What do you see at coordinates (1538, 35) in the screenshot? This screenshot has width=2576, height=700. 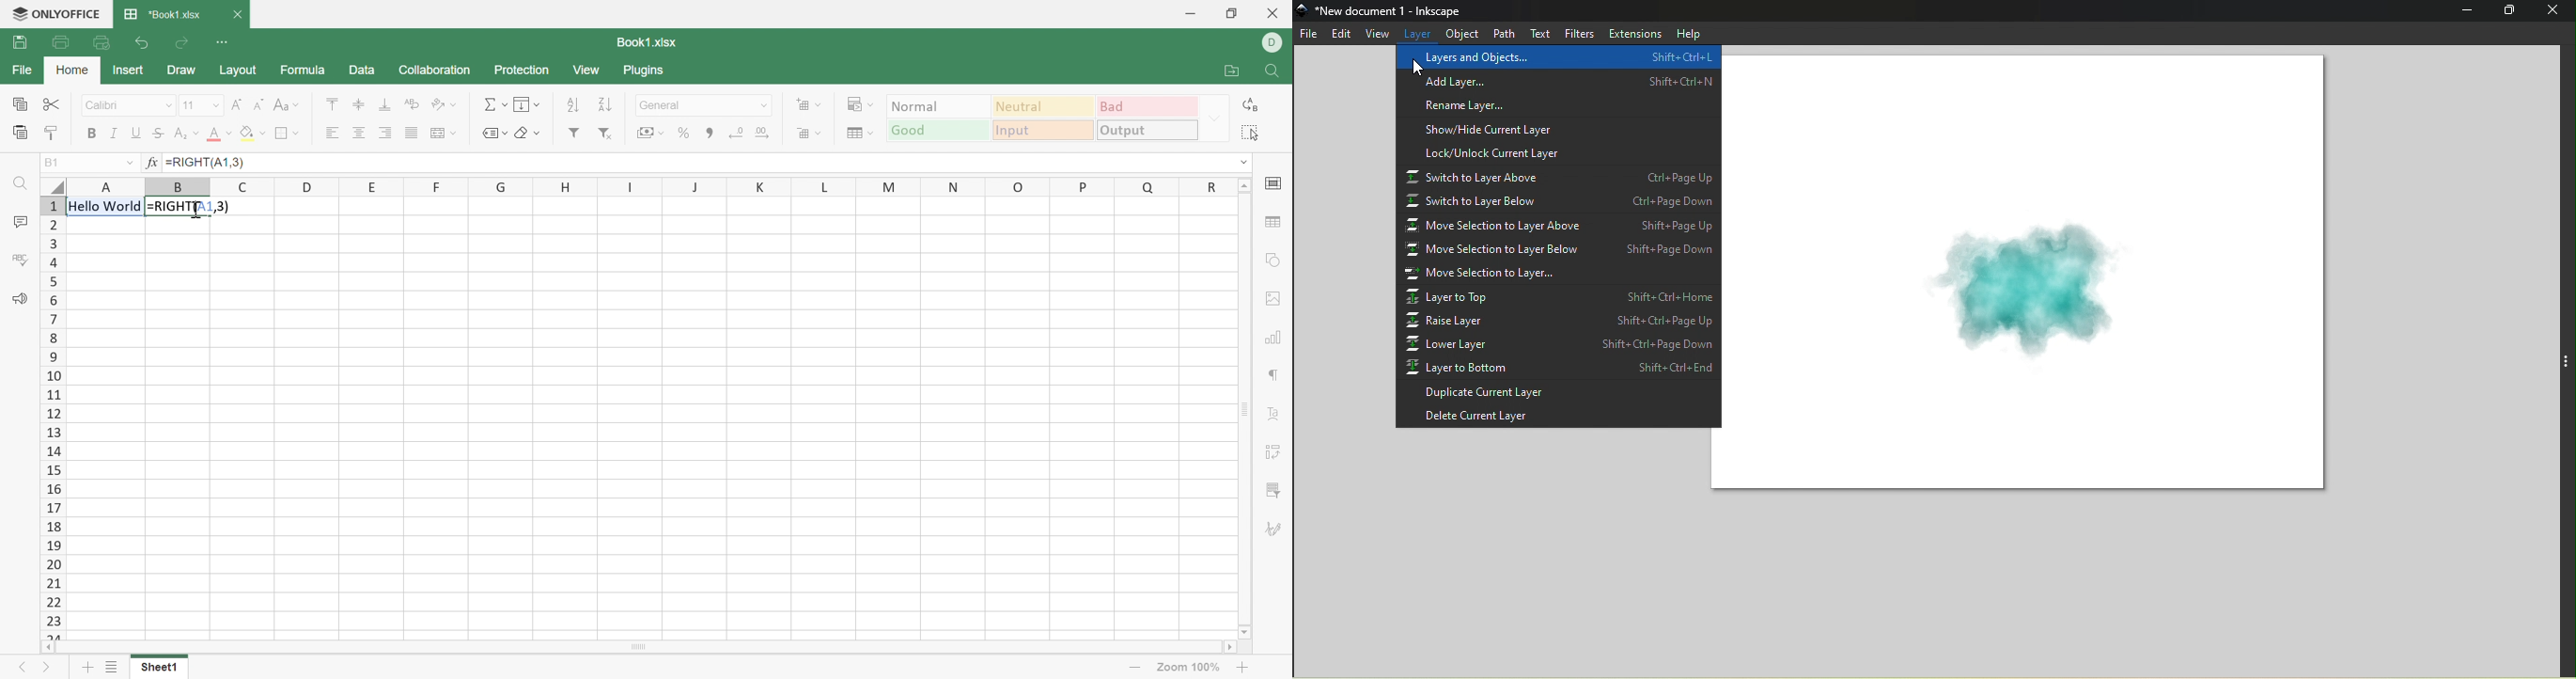 I see `Text` at bounding box center [1538, 35].